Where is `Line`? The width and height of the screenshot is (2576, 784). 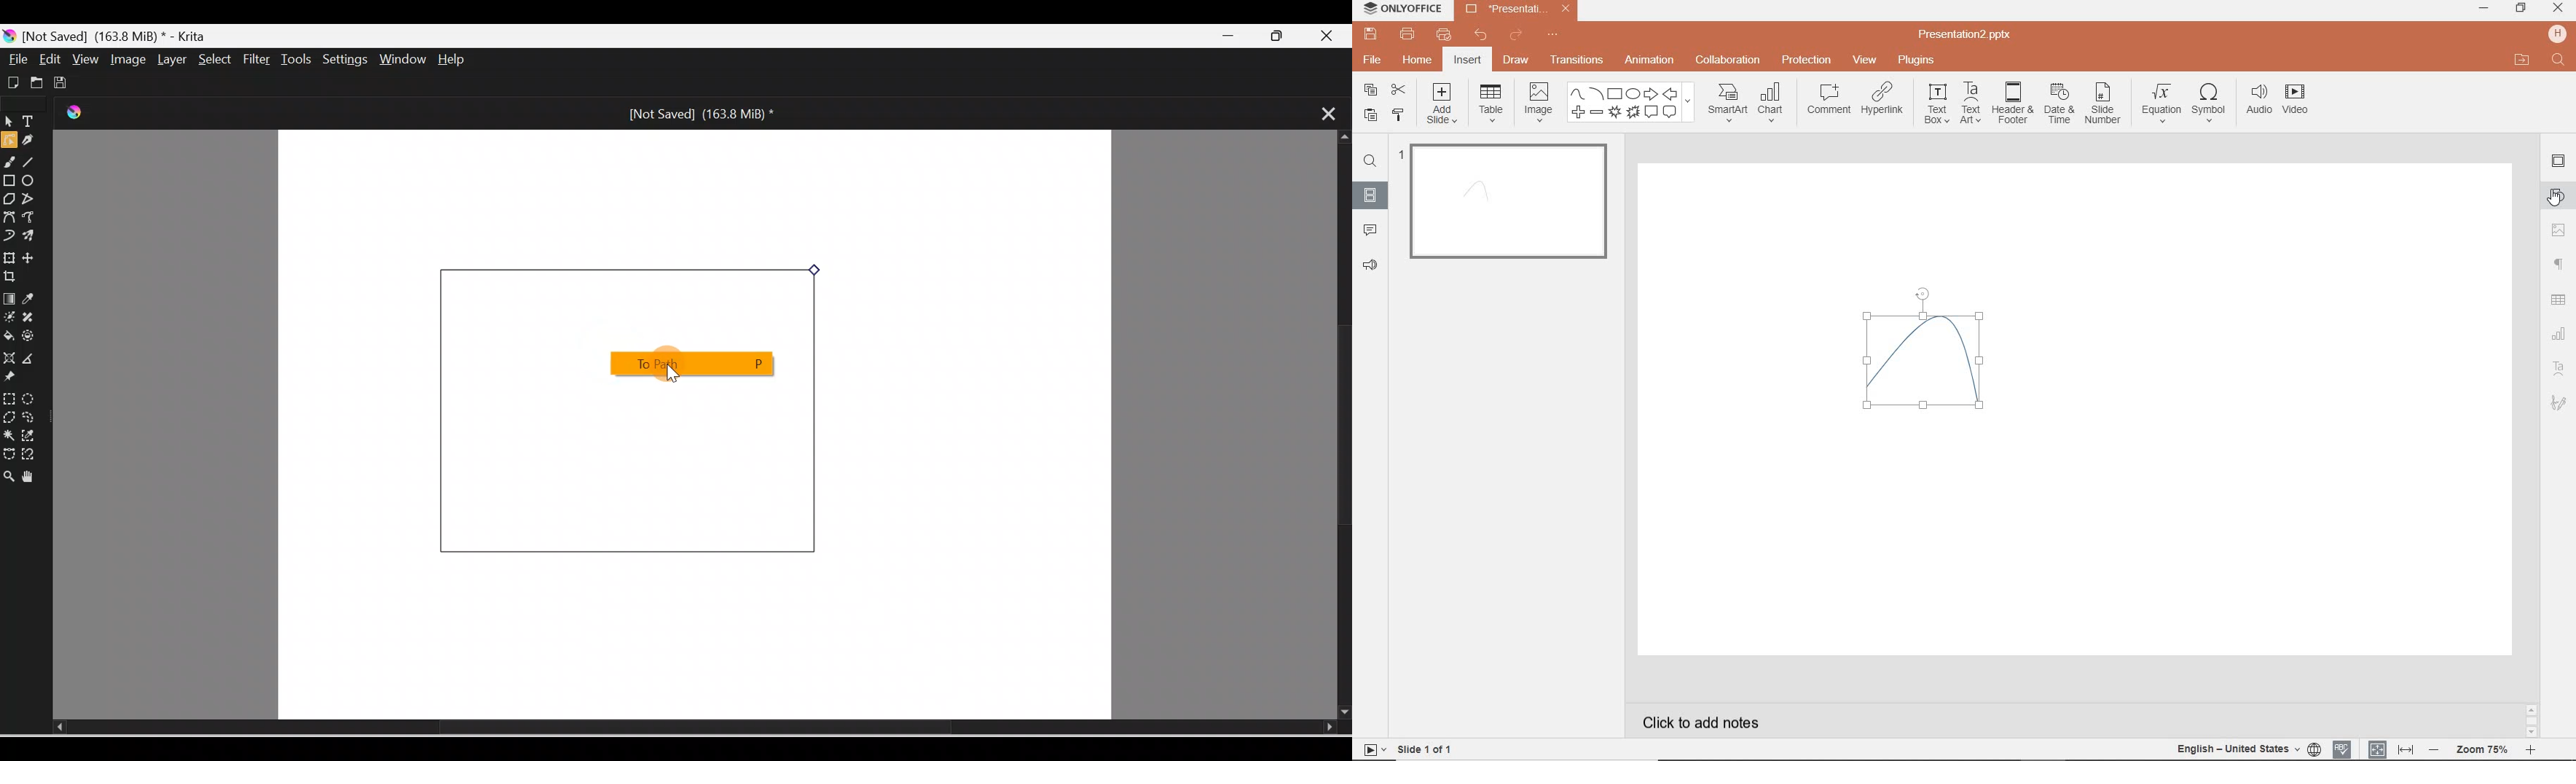
Line is located at coordinates (33, 164).